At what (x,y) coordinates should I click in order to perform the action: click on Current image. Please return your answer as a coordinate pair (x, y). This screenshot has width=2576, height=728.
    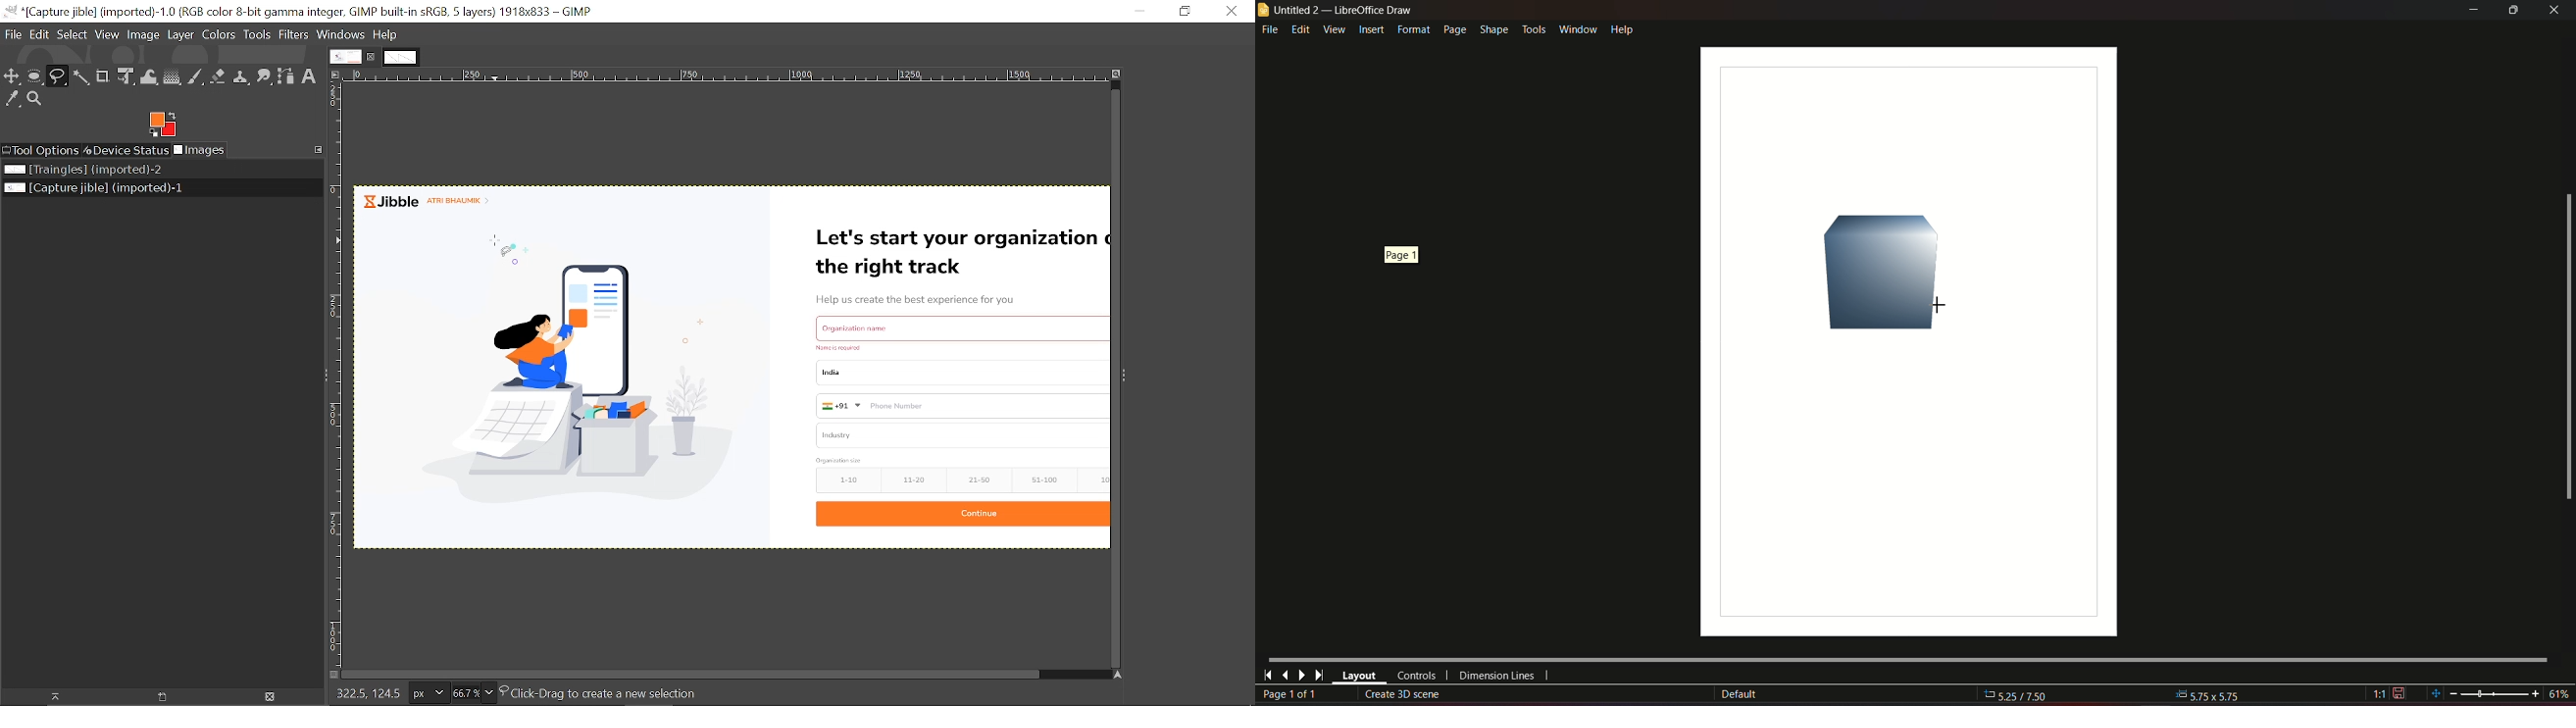
    Looking at the image, I should click on (729, 365).